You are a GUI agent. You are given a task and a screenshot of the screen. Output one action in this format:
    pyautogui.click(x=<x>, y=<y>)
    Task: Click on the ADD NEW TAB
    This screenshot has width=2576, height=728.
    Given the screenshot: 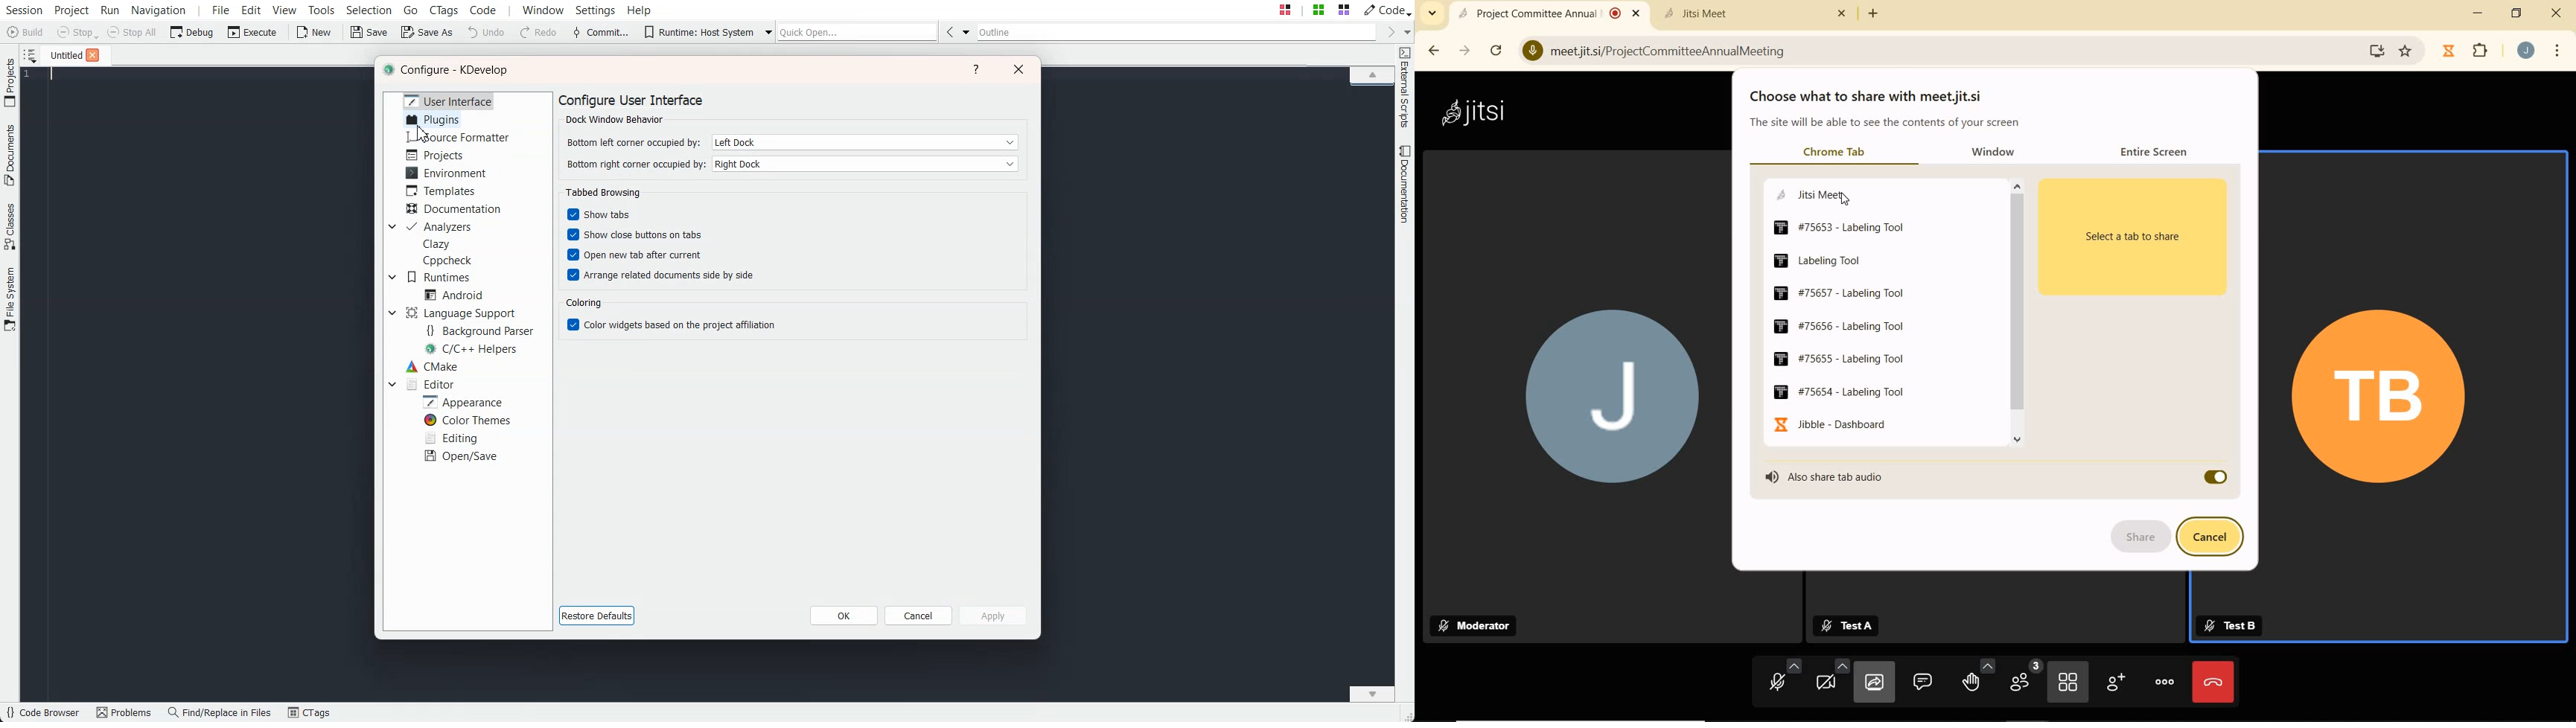 What is the action you would take?
    pyautogui.click(x=1874, y=13)
    